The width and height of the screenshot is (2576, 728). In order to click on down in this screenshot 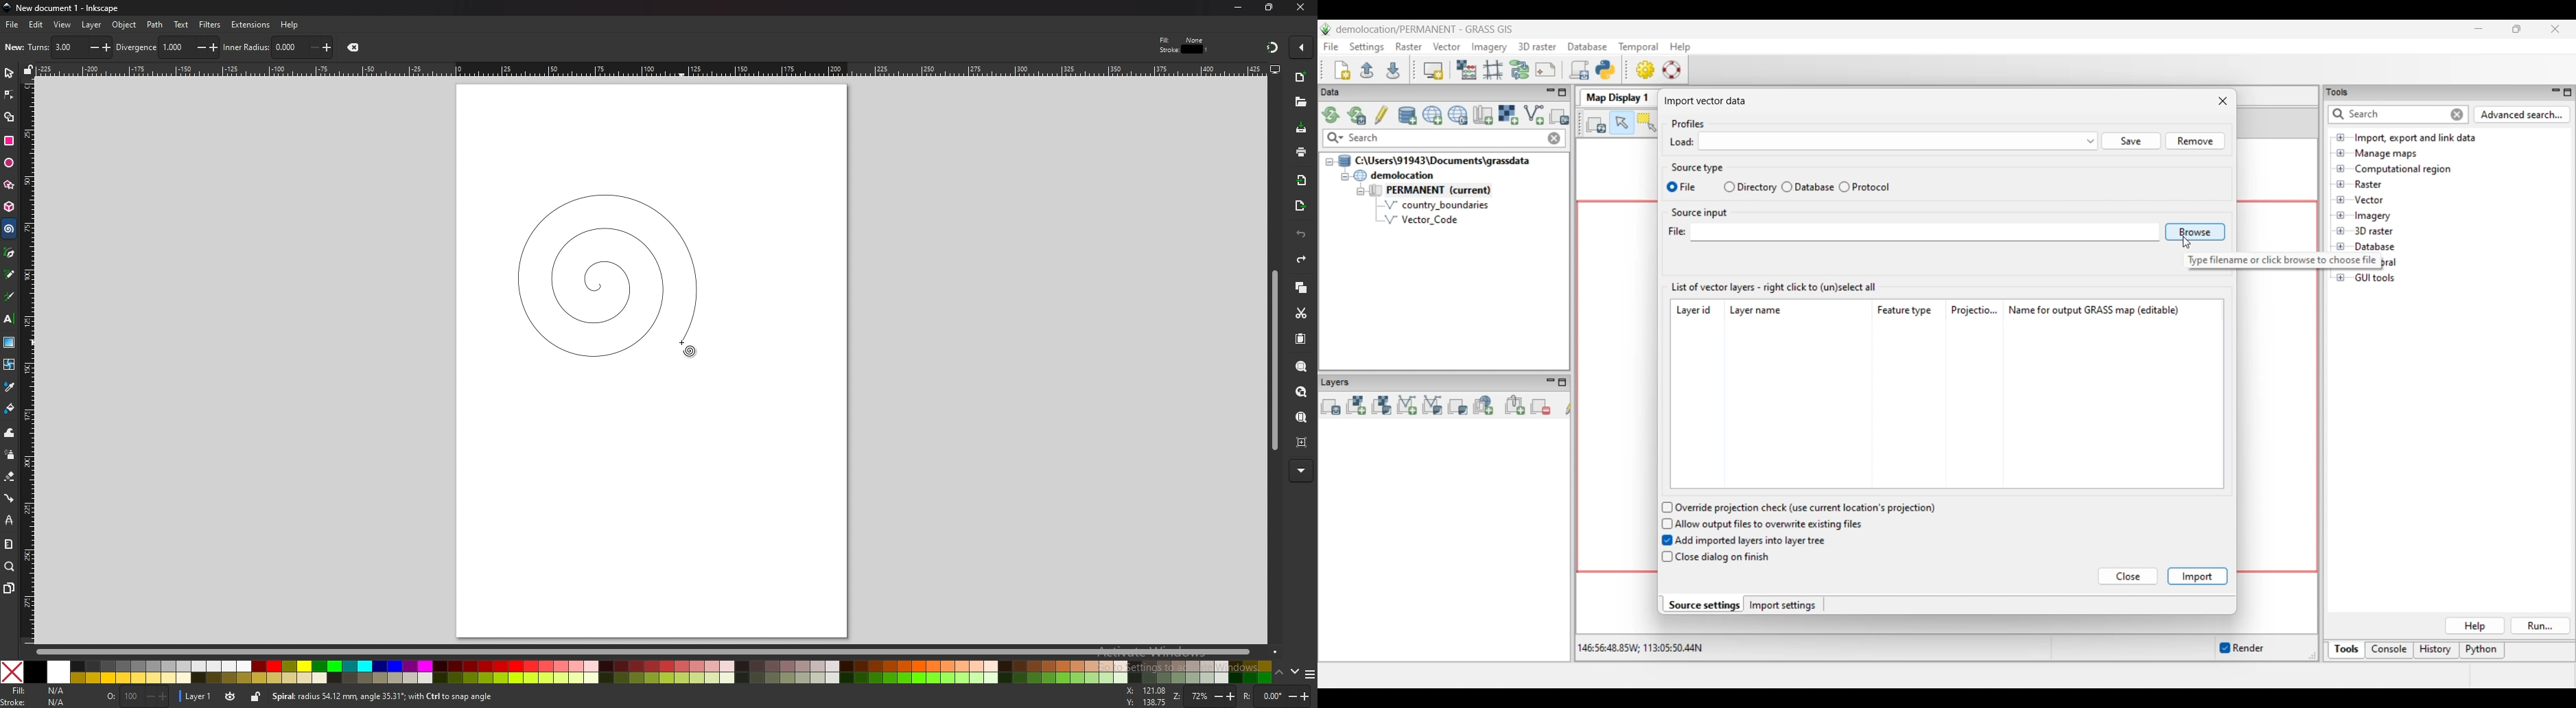, I will do `click(1294, 672)`.